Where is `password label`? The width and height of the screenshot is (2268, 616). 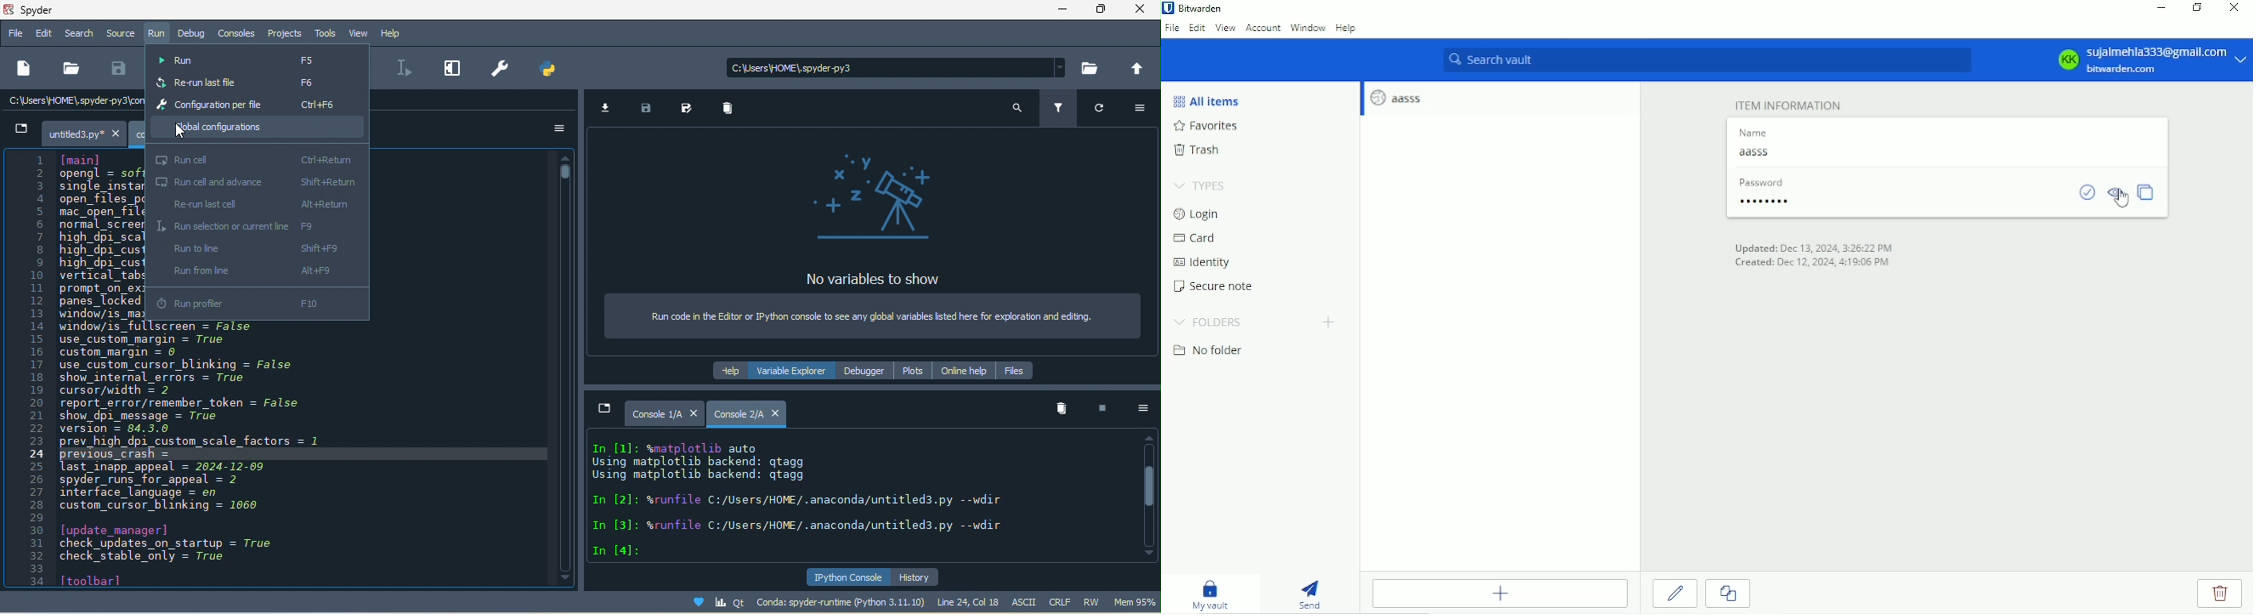
password label is located at coordinates (1761, 184).